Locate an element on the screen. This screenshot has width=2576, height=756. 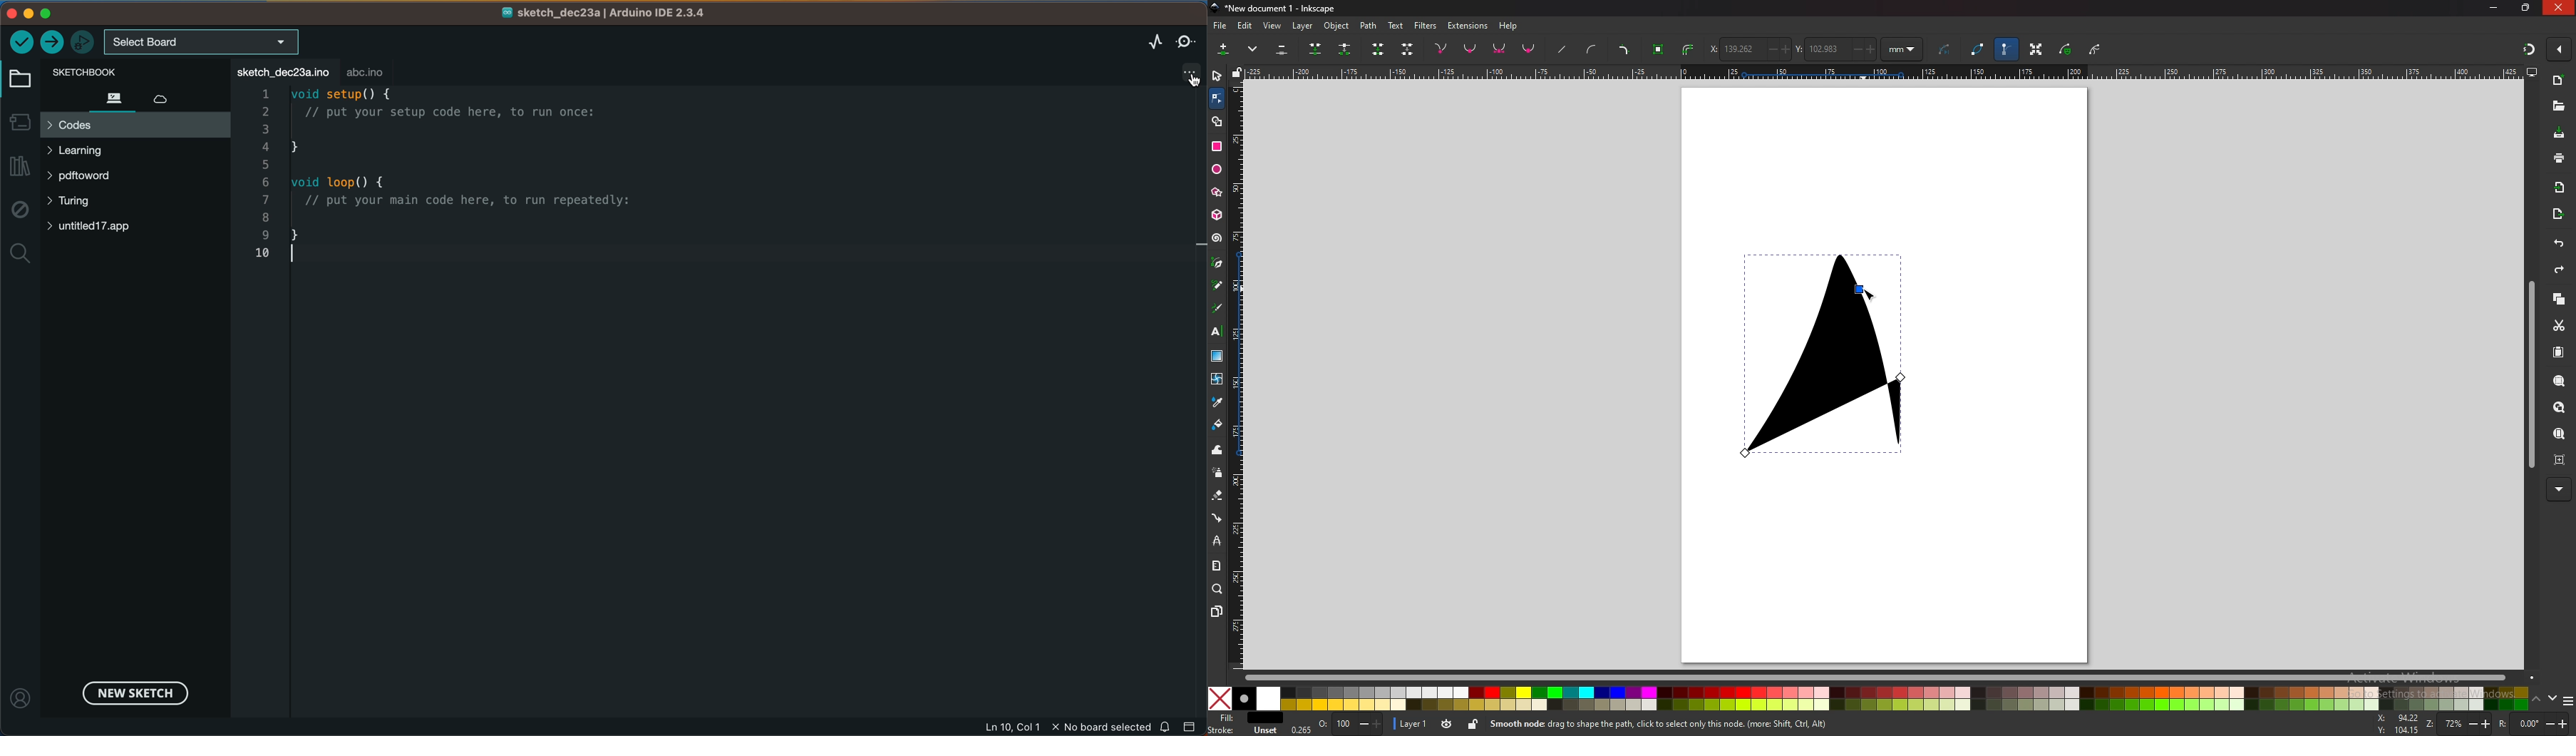
scroll bar is located at coordinates (1892, 678).